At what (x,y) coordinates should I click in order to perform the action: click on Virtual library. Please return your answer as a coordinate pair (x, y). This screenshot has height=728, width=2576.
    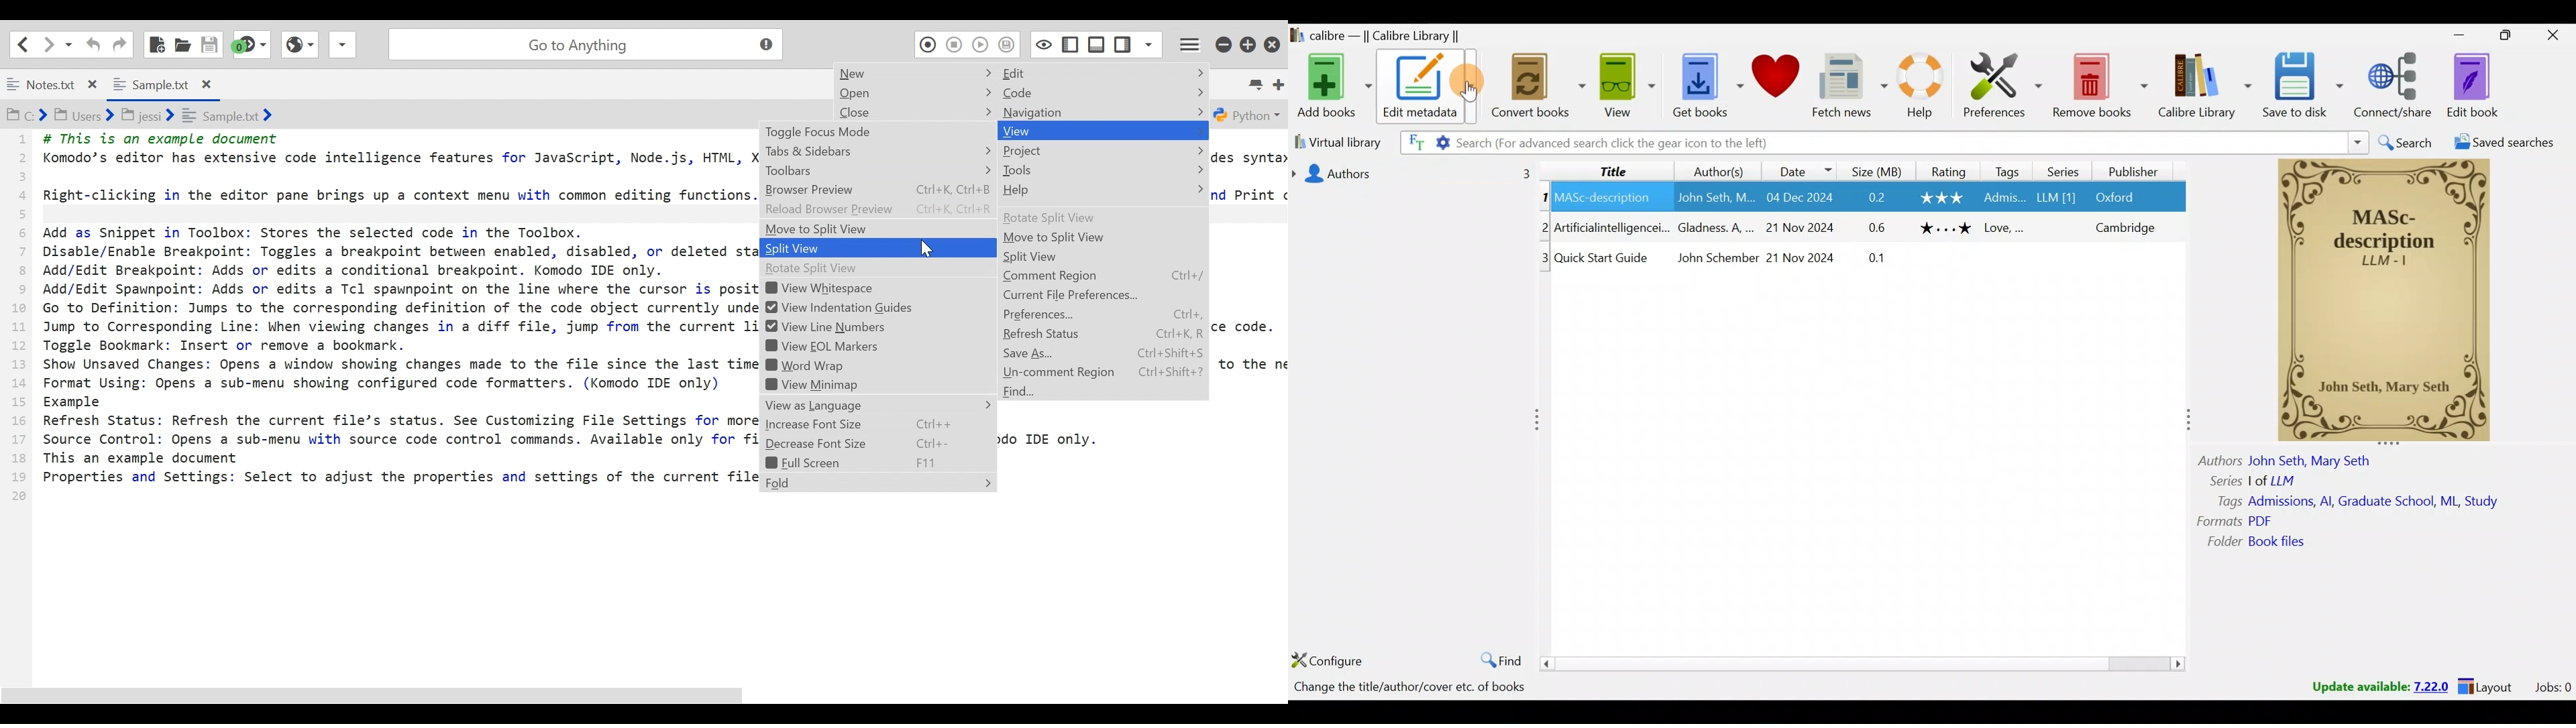
    Looking at the image, I should click on (1338, 143).